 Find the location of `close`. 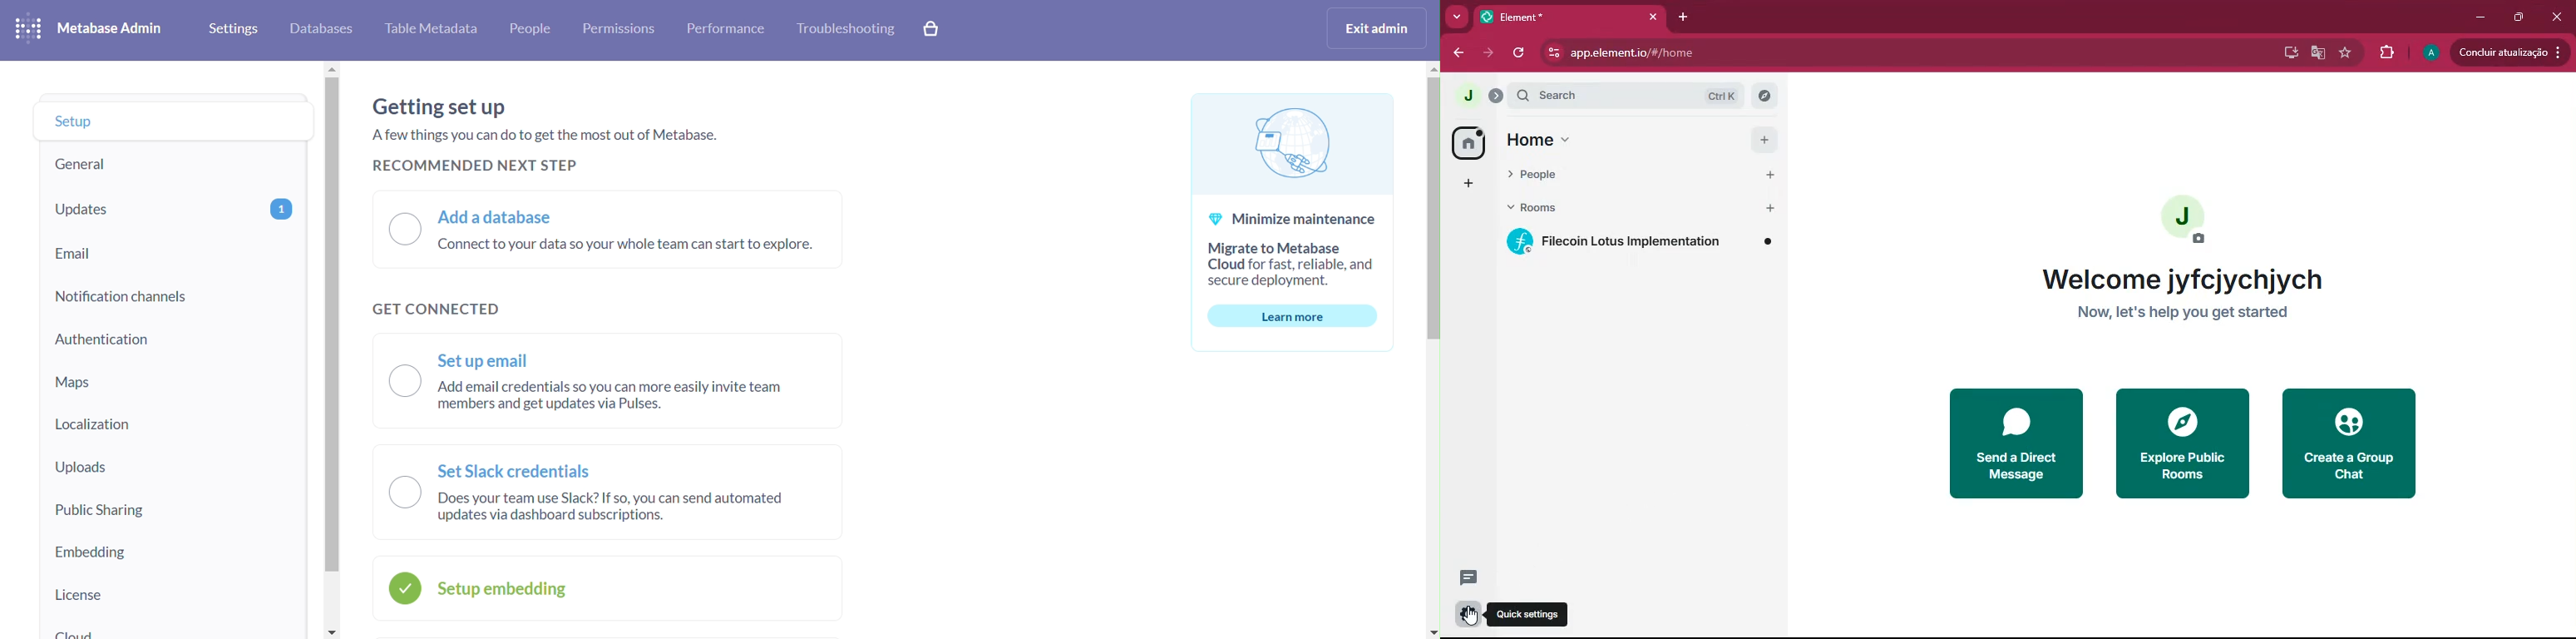

close is located at coordinates (2559, 17).